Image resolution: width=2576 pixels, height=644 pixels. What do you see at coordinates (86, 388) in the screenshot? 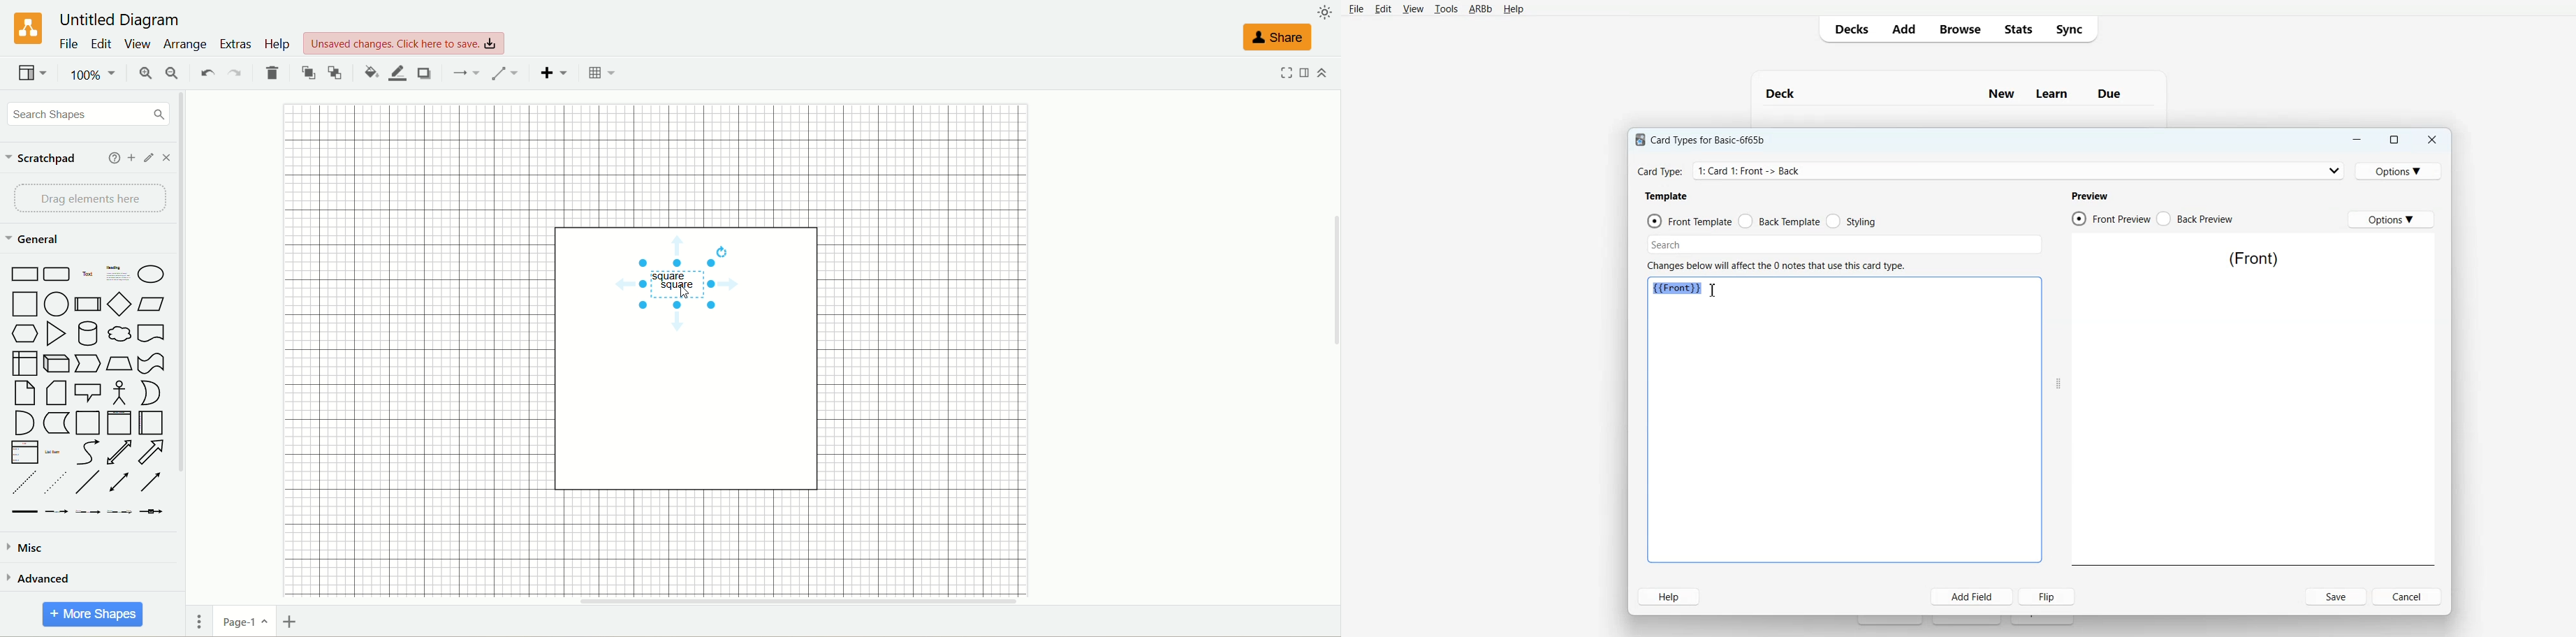
I see `shapes` at bounding box center [86, 388].